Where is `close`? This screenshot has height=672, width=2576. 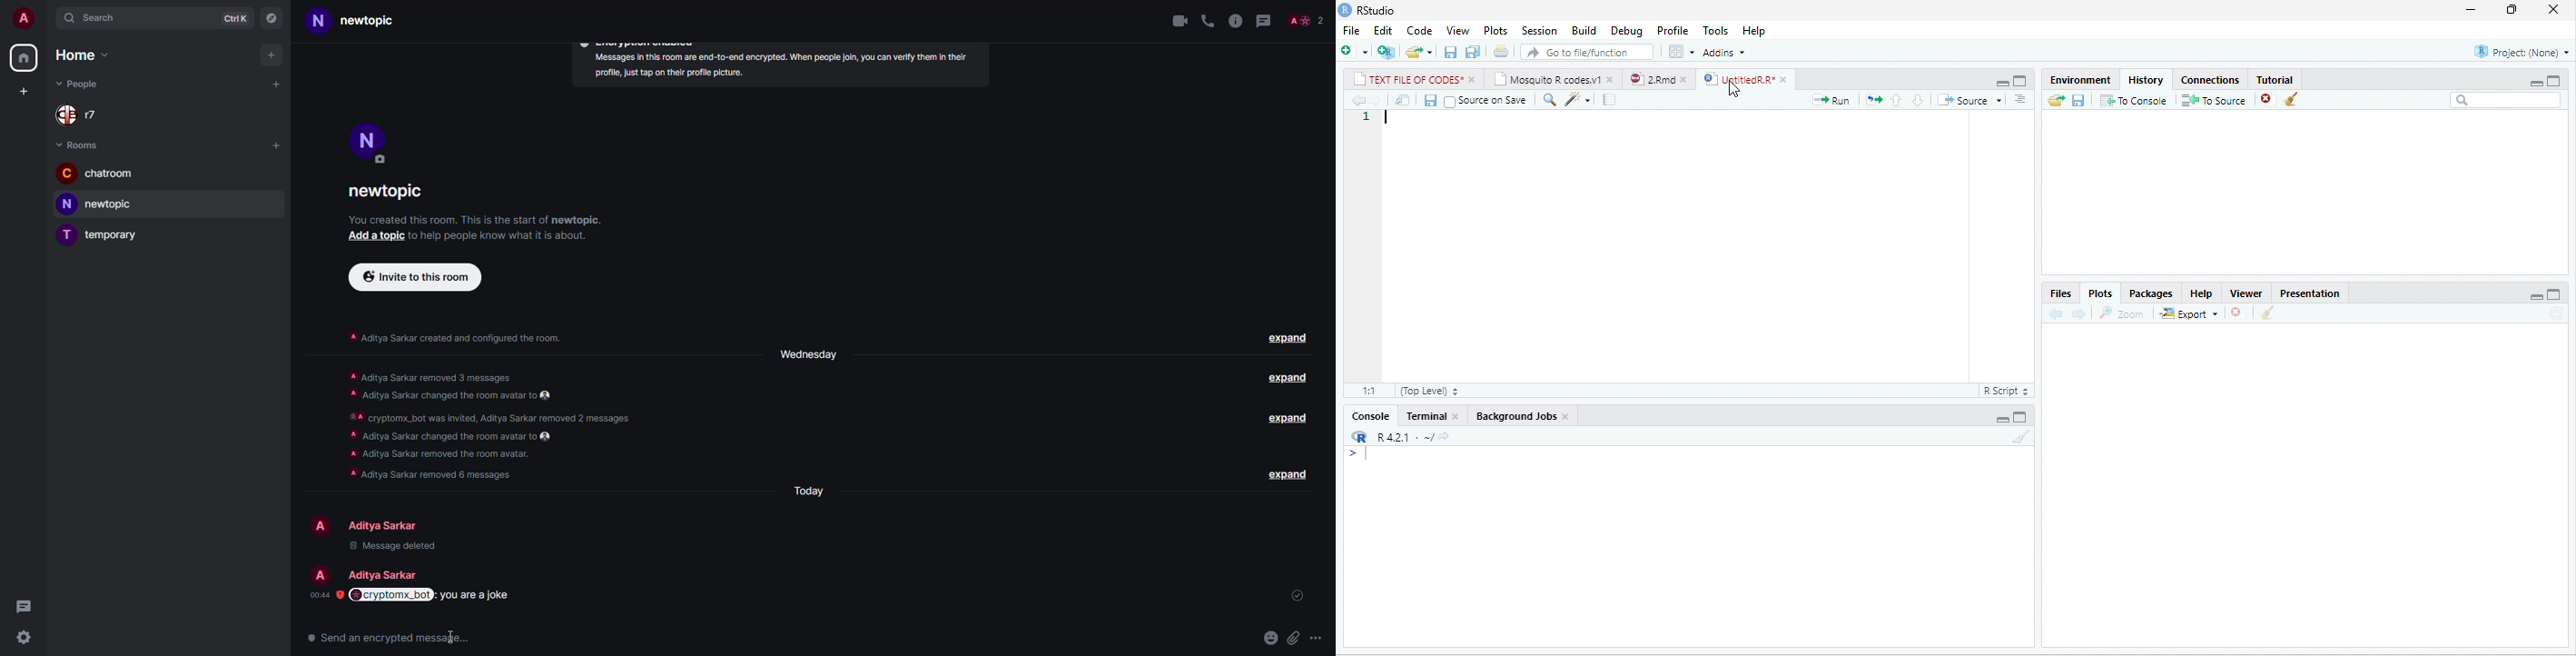 close is located at coordinates (1566, 417).